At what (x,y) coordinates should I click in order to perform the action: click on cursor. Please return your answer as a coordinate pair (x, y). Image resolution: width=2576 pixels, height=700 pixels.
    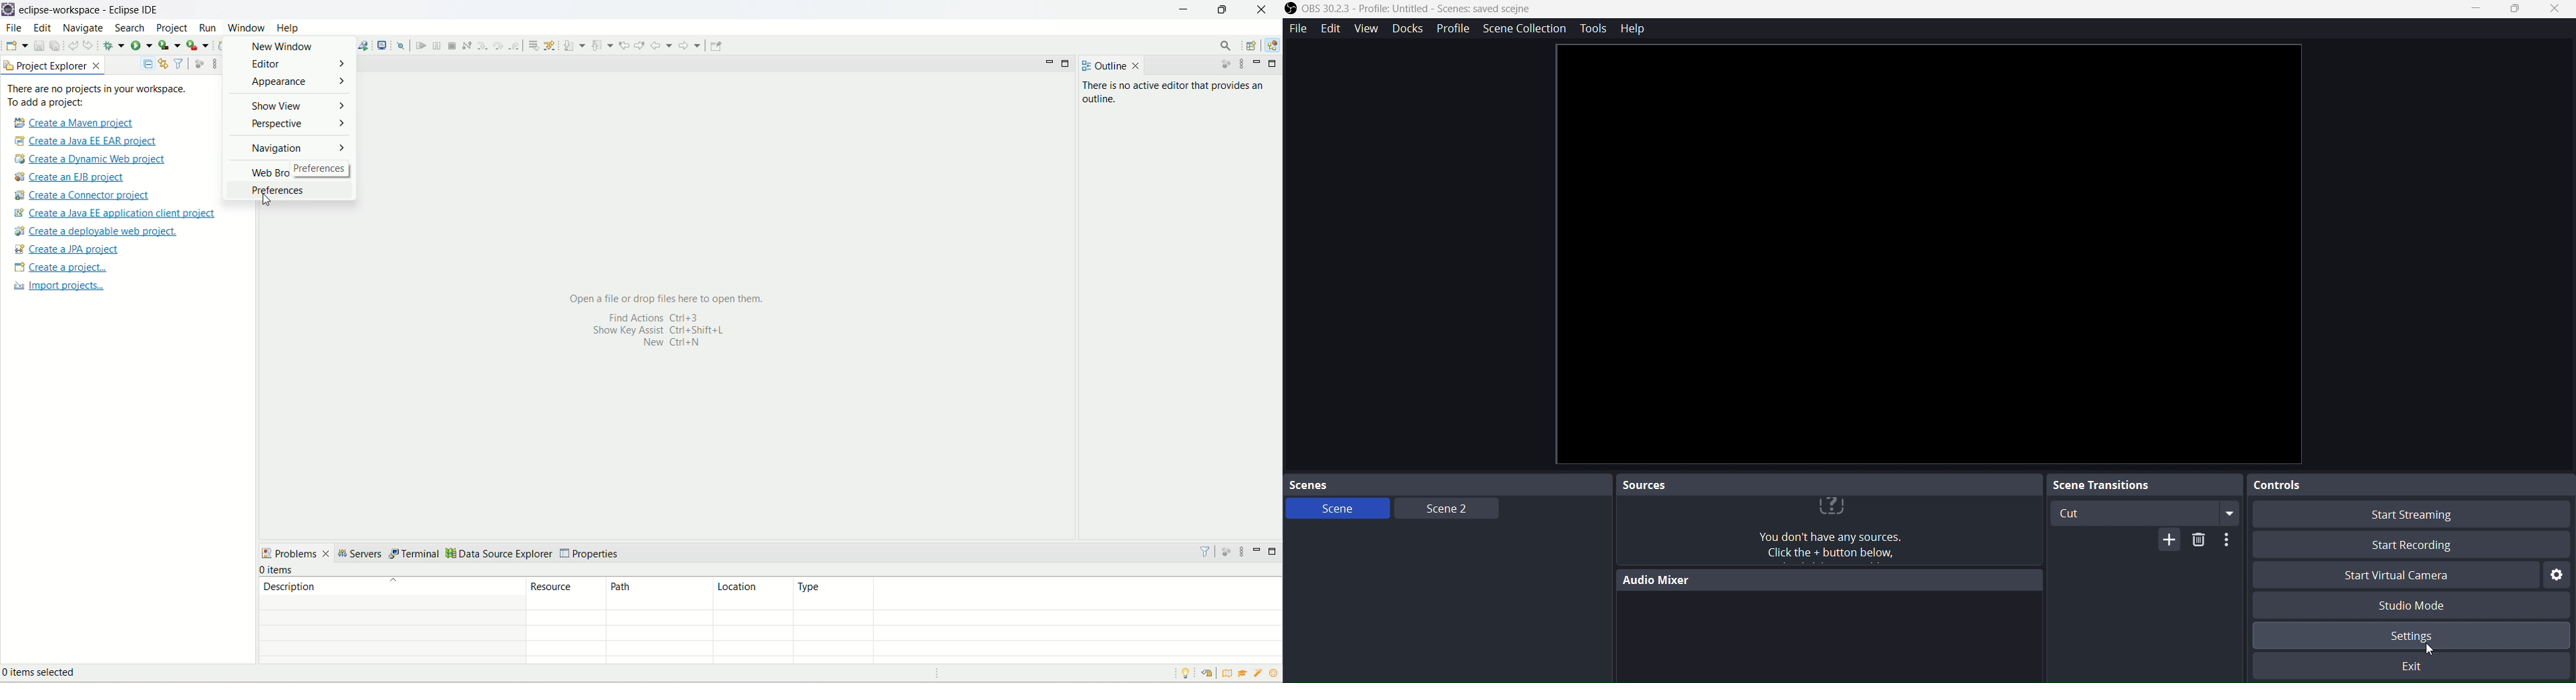
    Looking at the image, I should click on (262, 203).